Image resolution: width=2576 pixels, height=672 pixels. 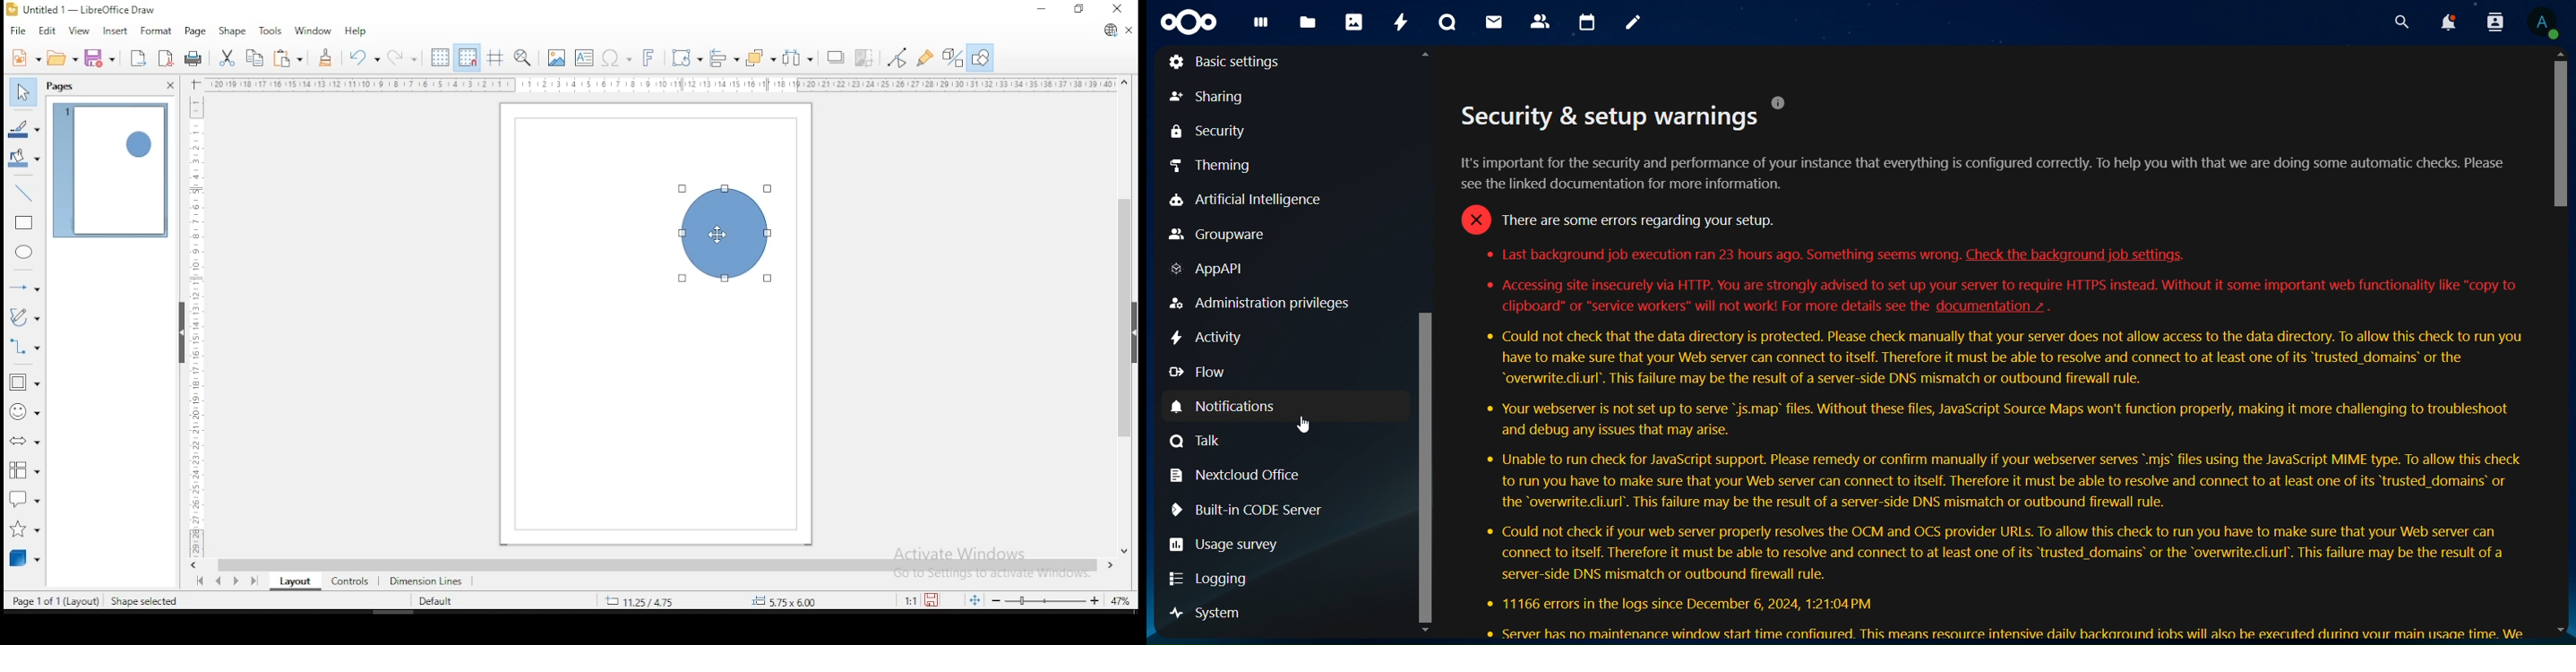 I want to click on 11.25/4.75, so click(x=644, y=600).